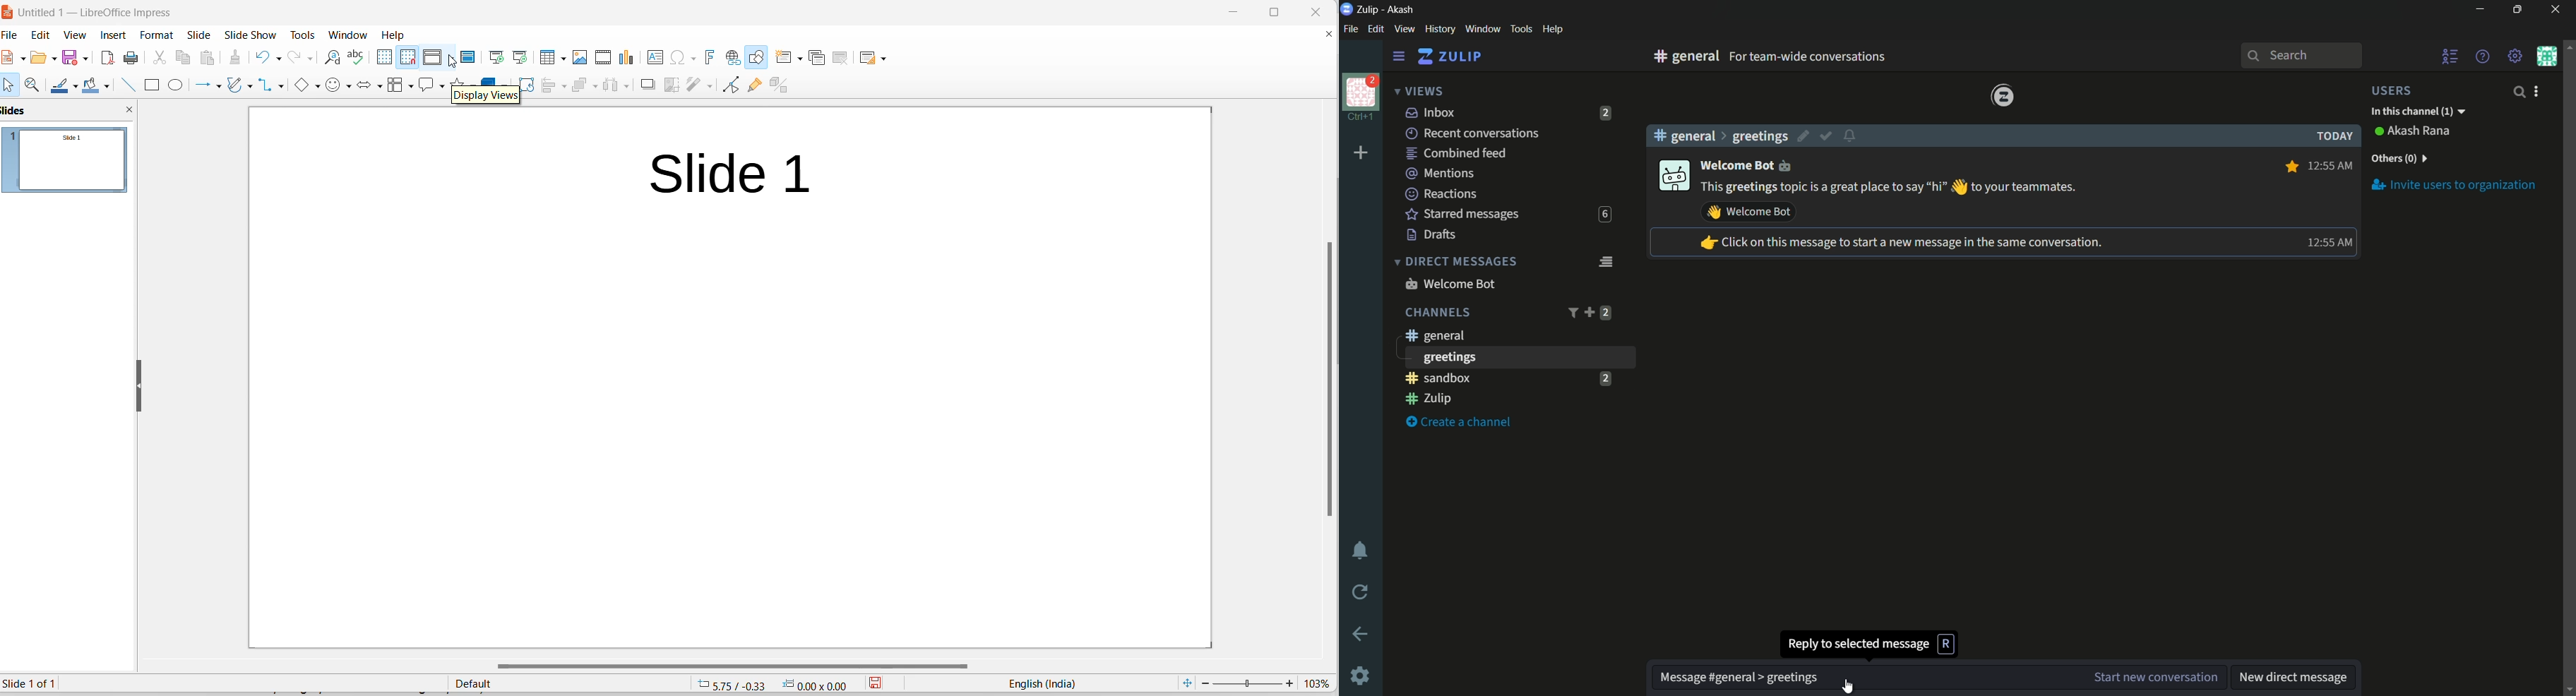 The height and width of the screenshot is (700, 2576). What do you see at coordinates (2547, 56) in the screenshot?
I see `personal menu` at bounding box center [2547, 56].